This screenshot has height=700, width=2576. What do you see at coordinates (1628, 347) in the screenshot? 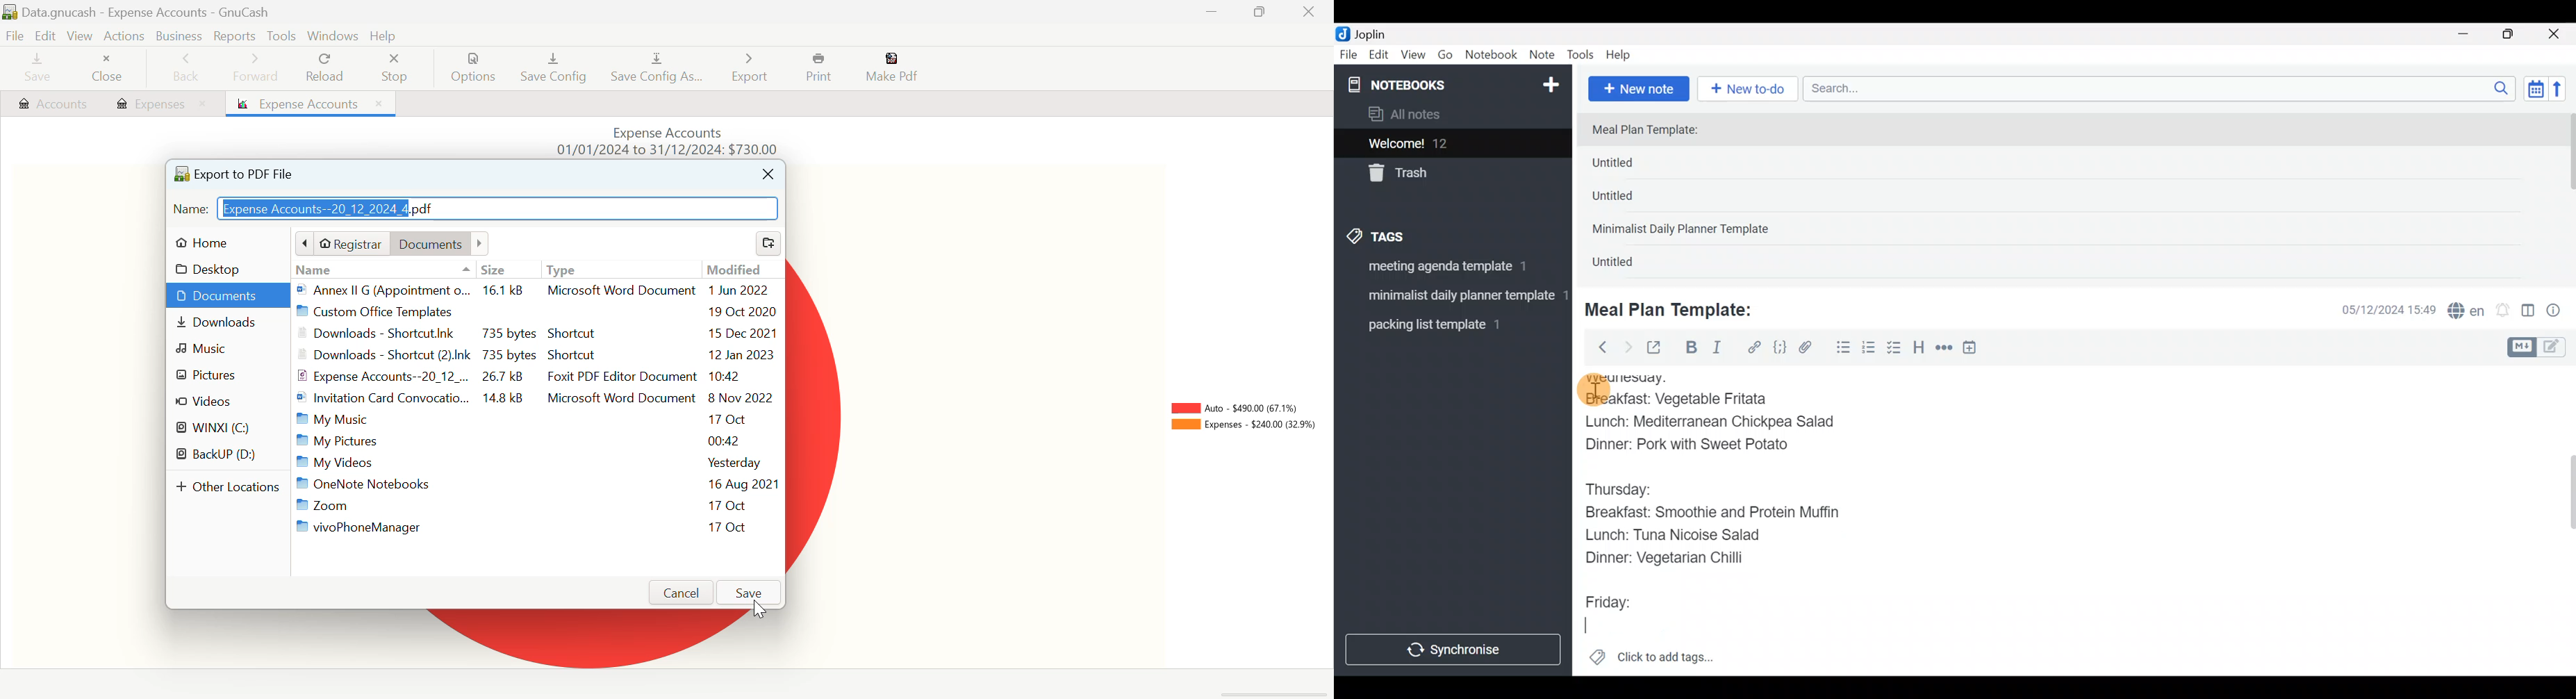
I see `Forward` at bounding box center [1628, 347].